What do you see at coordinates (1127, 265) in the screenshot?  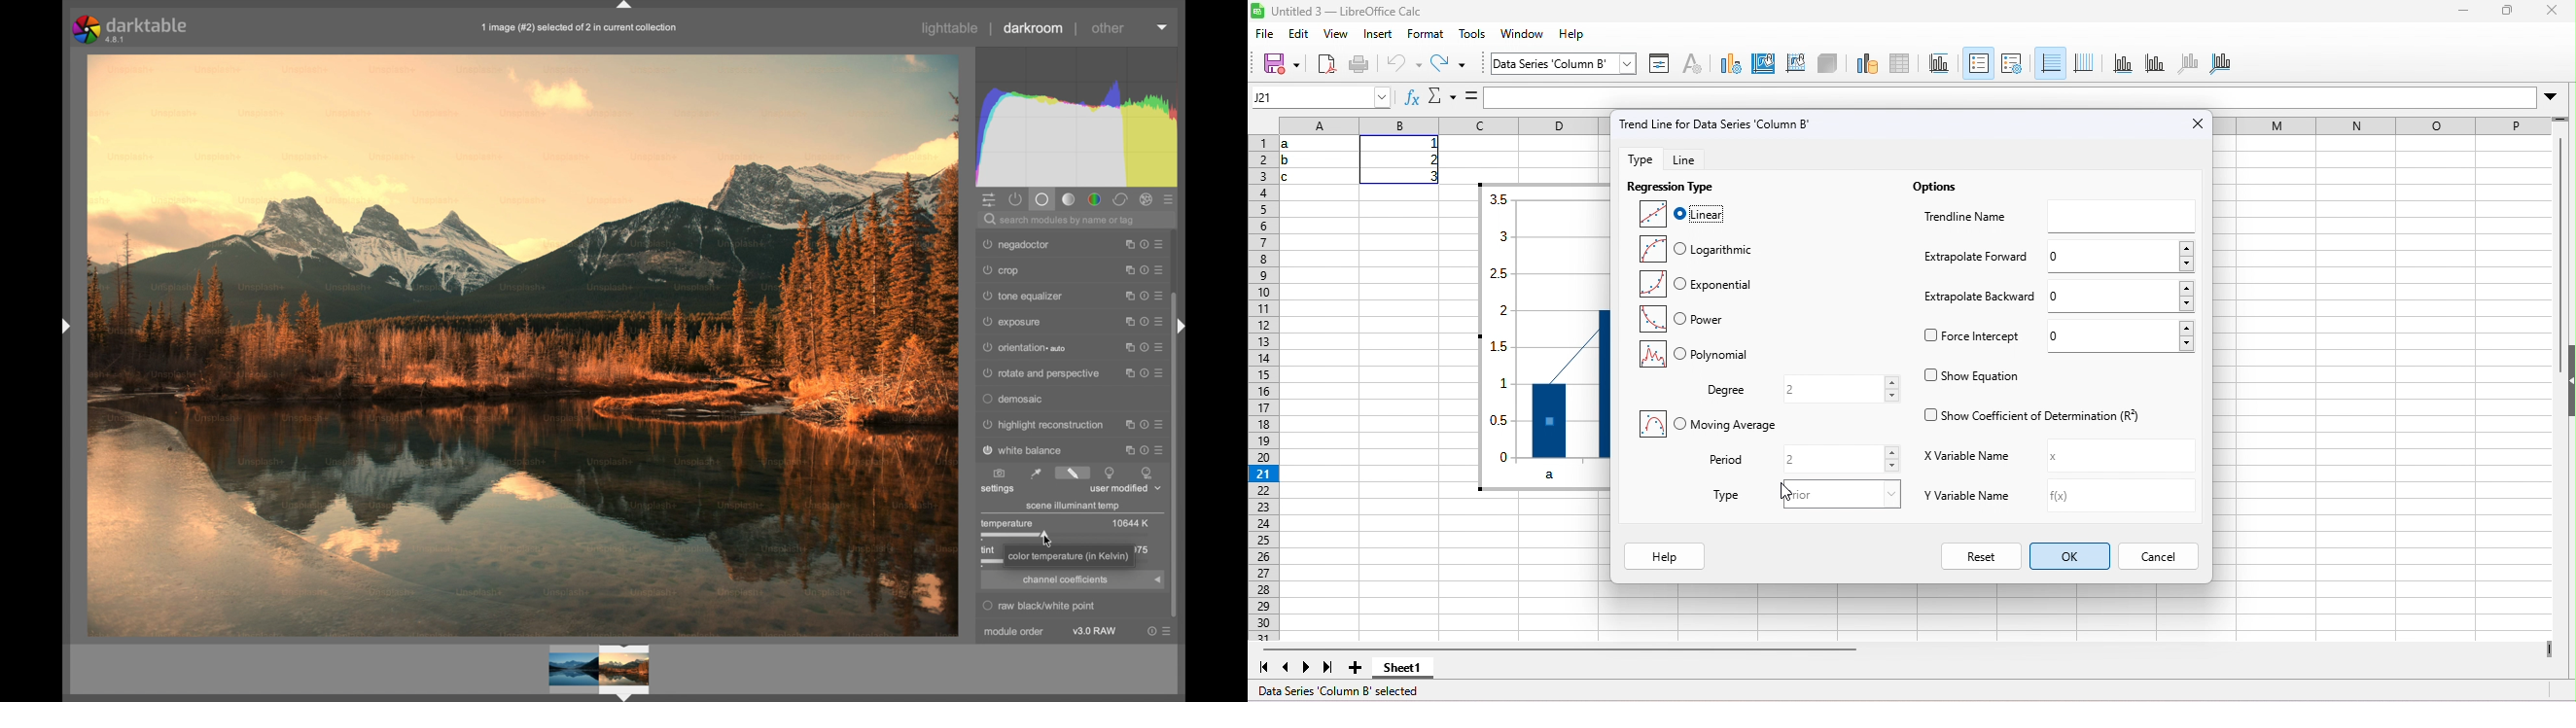 I see `instance` at bounding box center [1127, 265].